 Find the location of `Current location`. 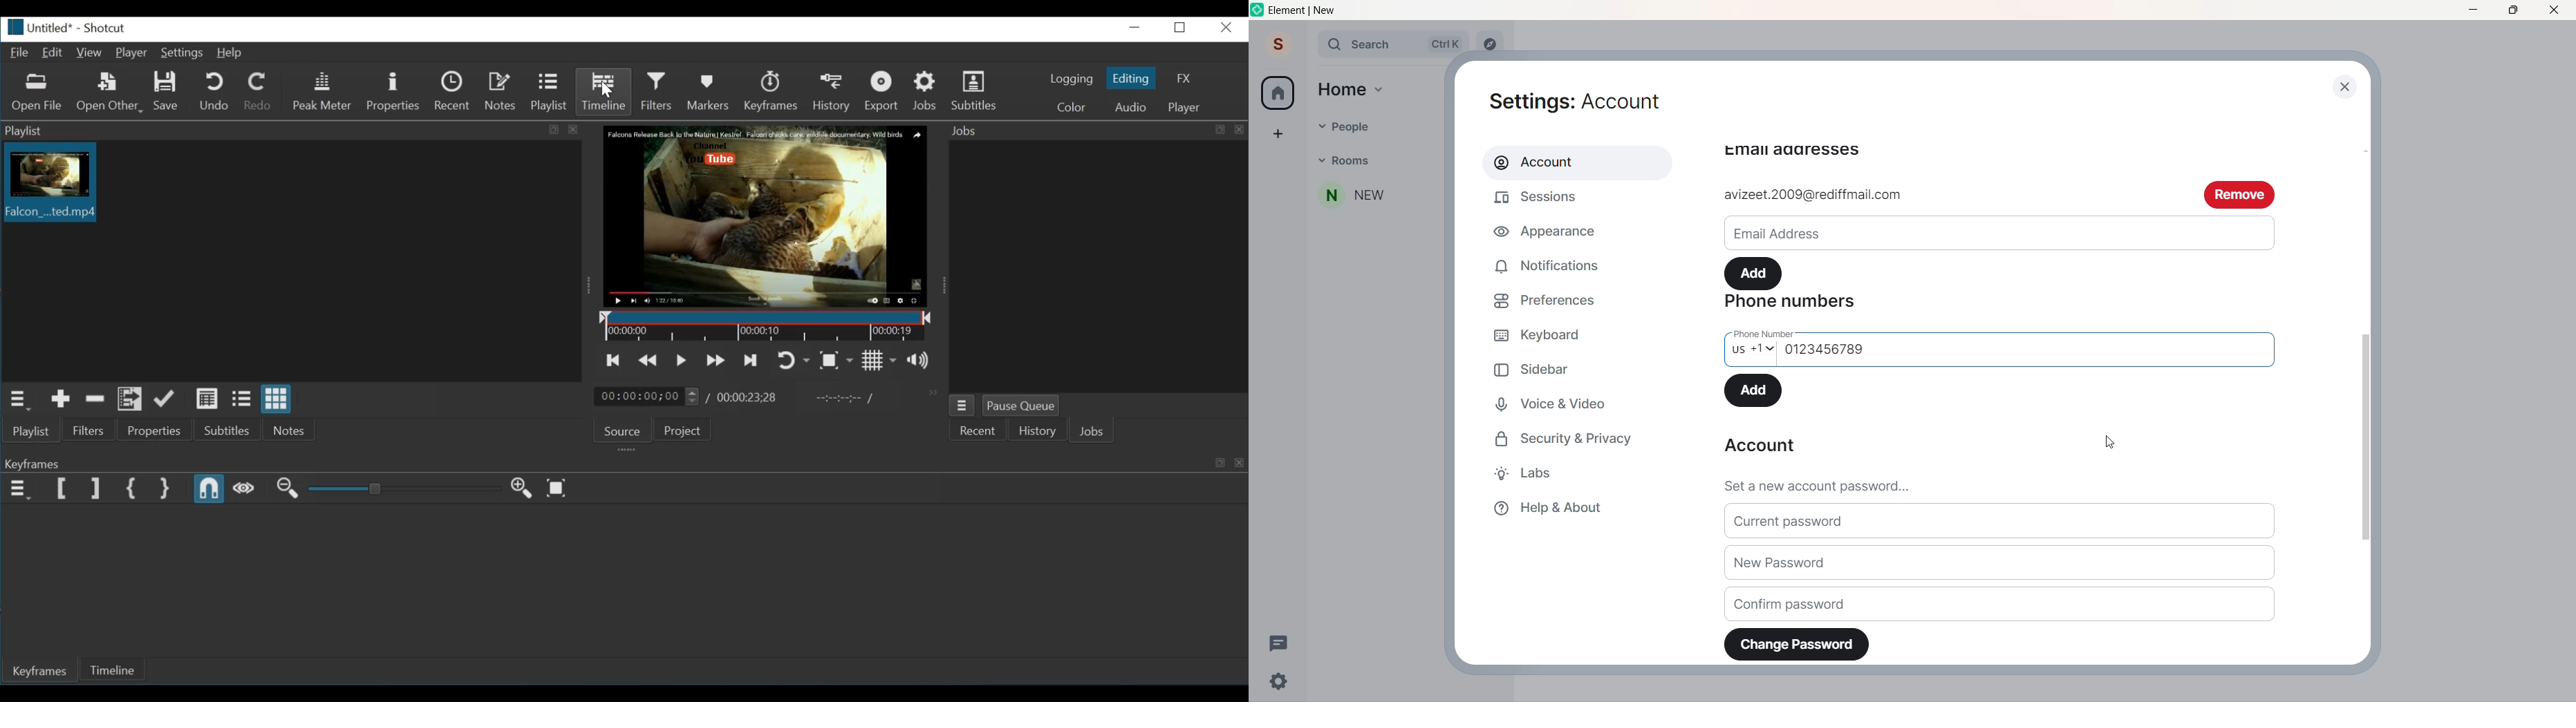

Current location is located at coordinates (648, 397).